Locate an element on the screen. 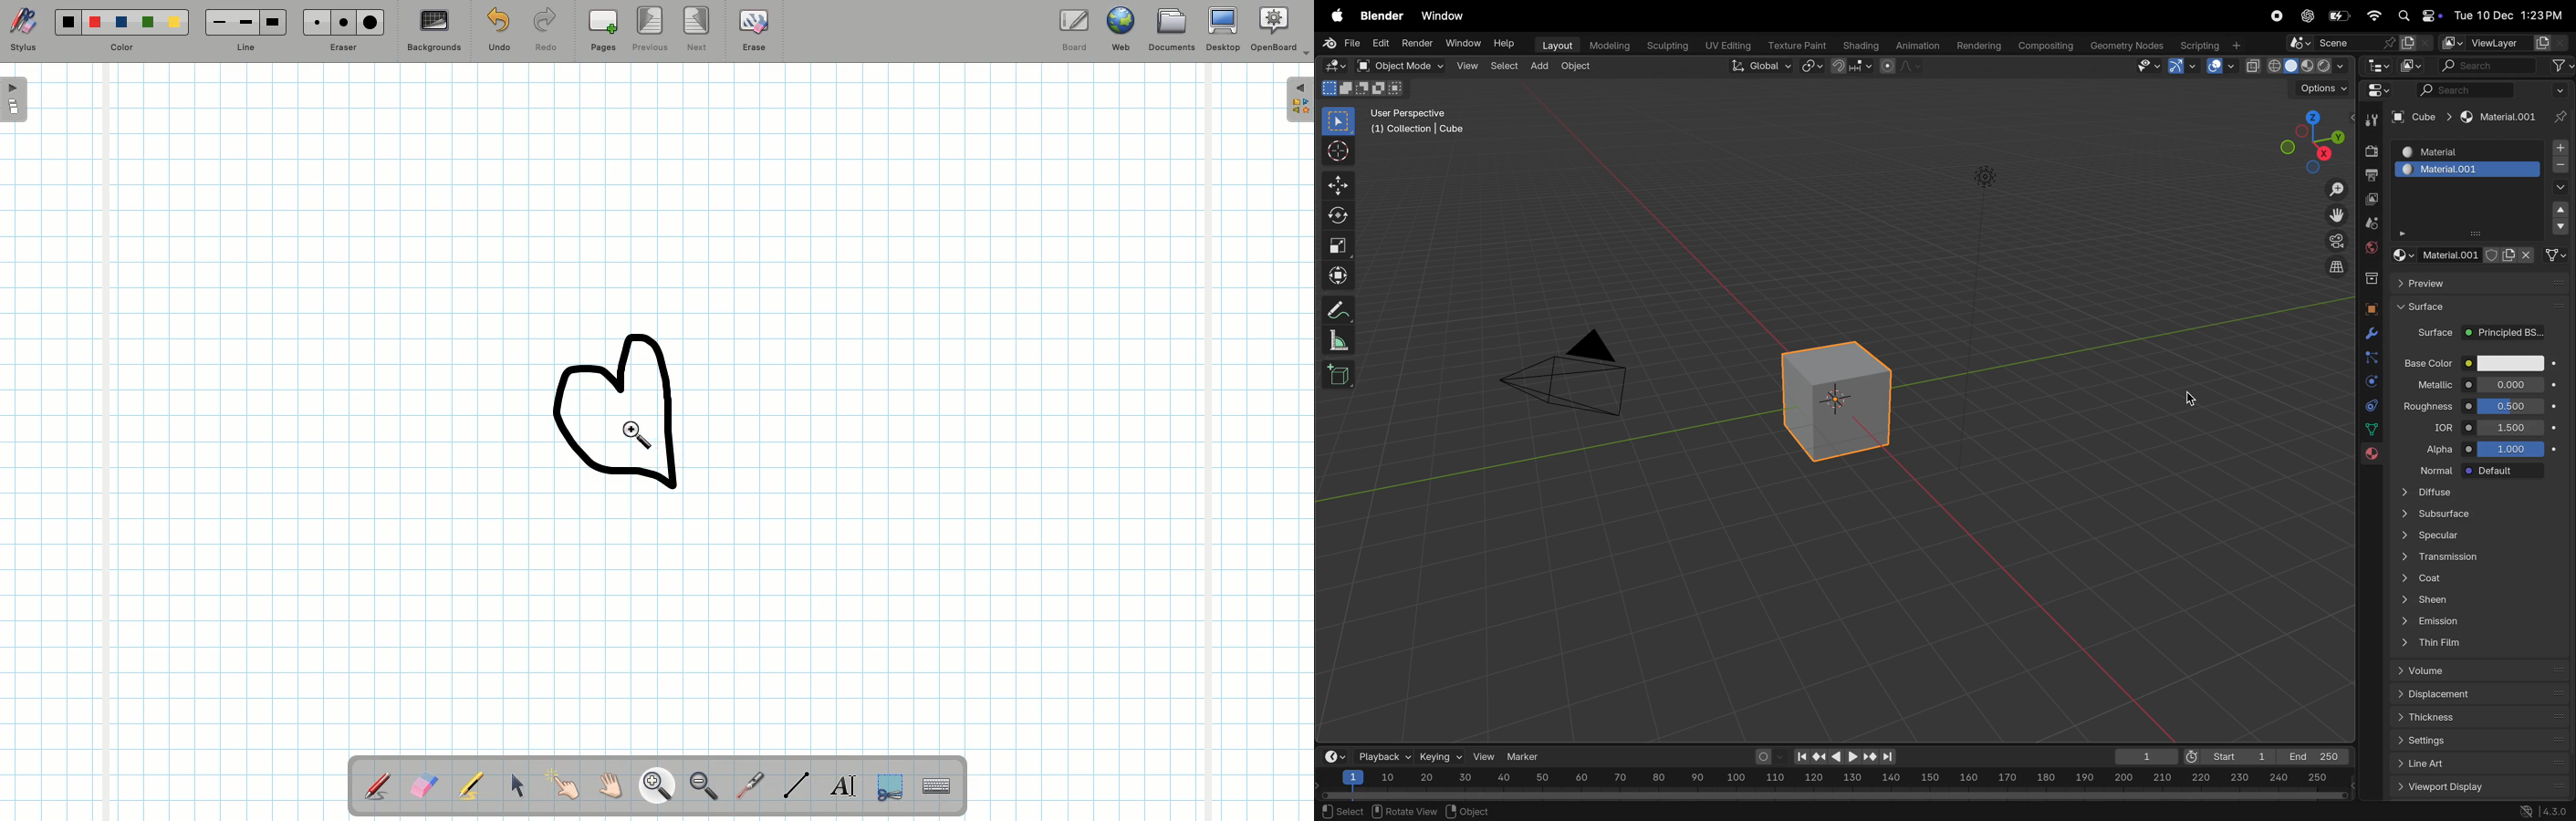  editor type is located at coordinates (1331, 64).